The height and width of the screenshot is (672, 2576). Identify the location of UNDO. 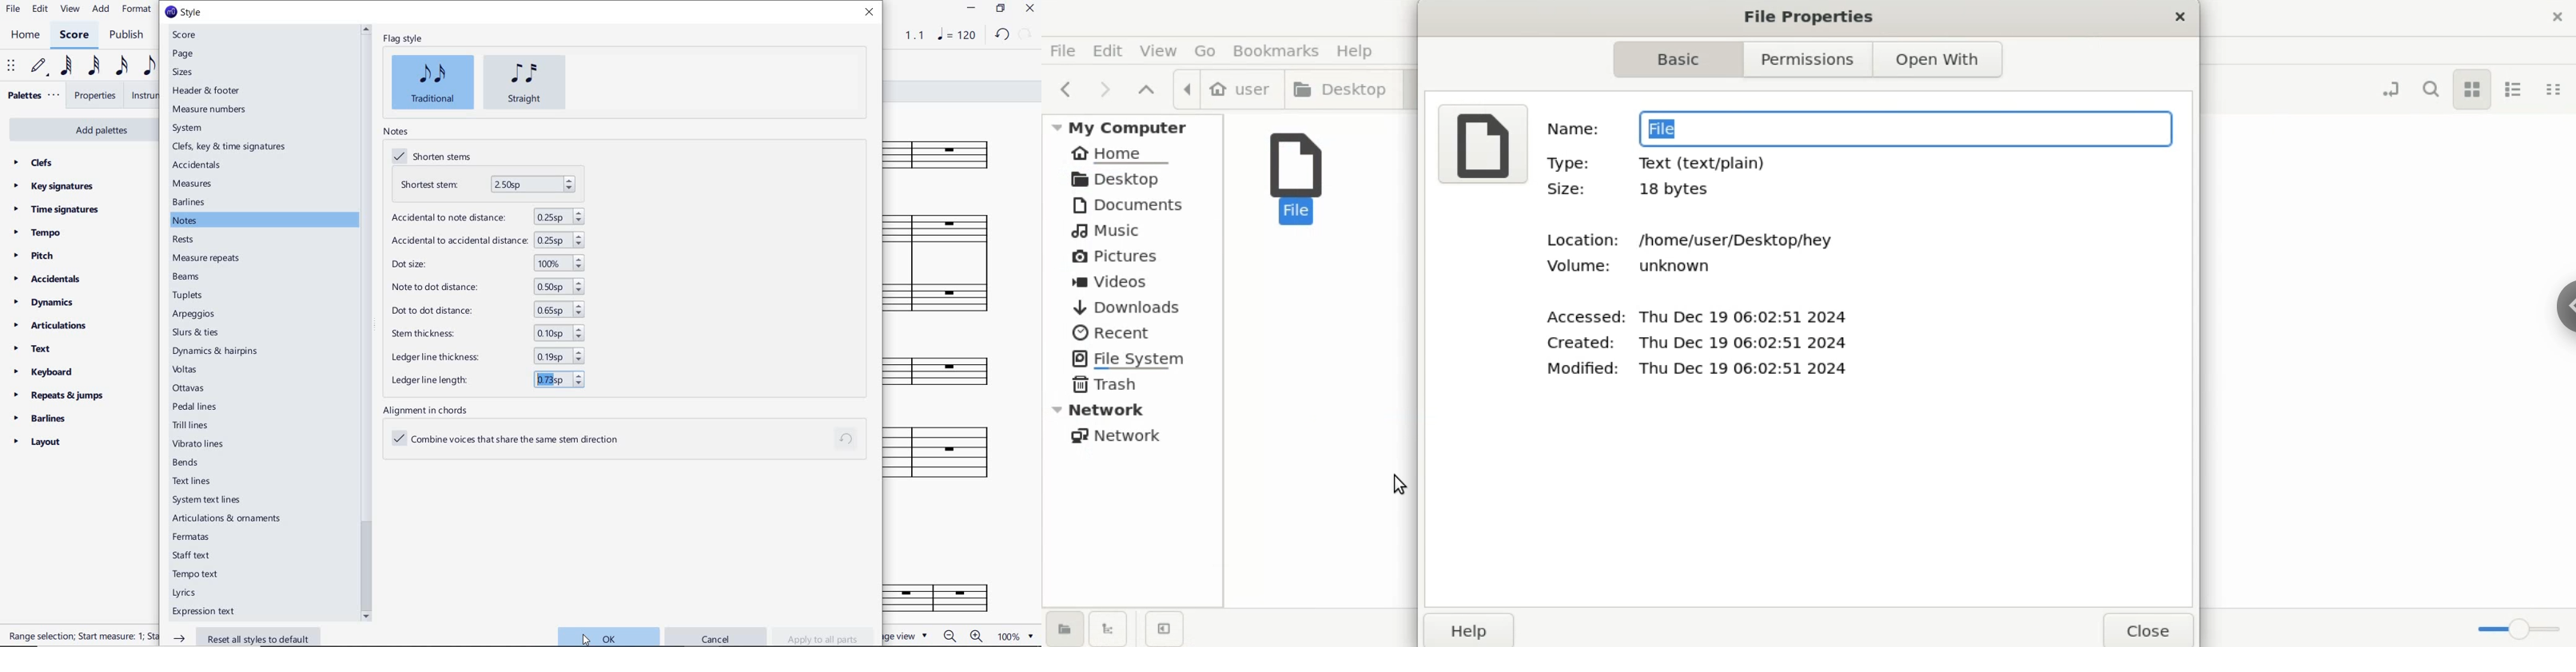
(1003, 34).